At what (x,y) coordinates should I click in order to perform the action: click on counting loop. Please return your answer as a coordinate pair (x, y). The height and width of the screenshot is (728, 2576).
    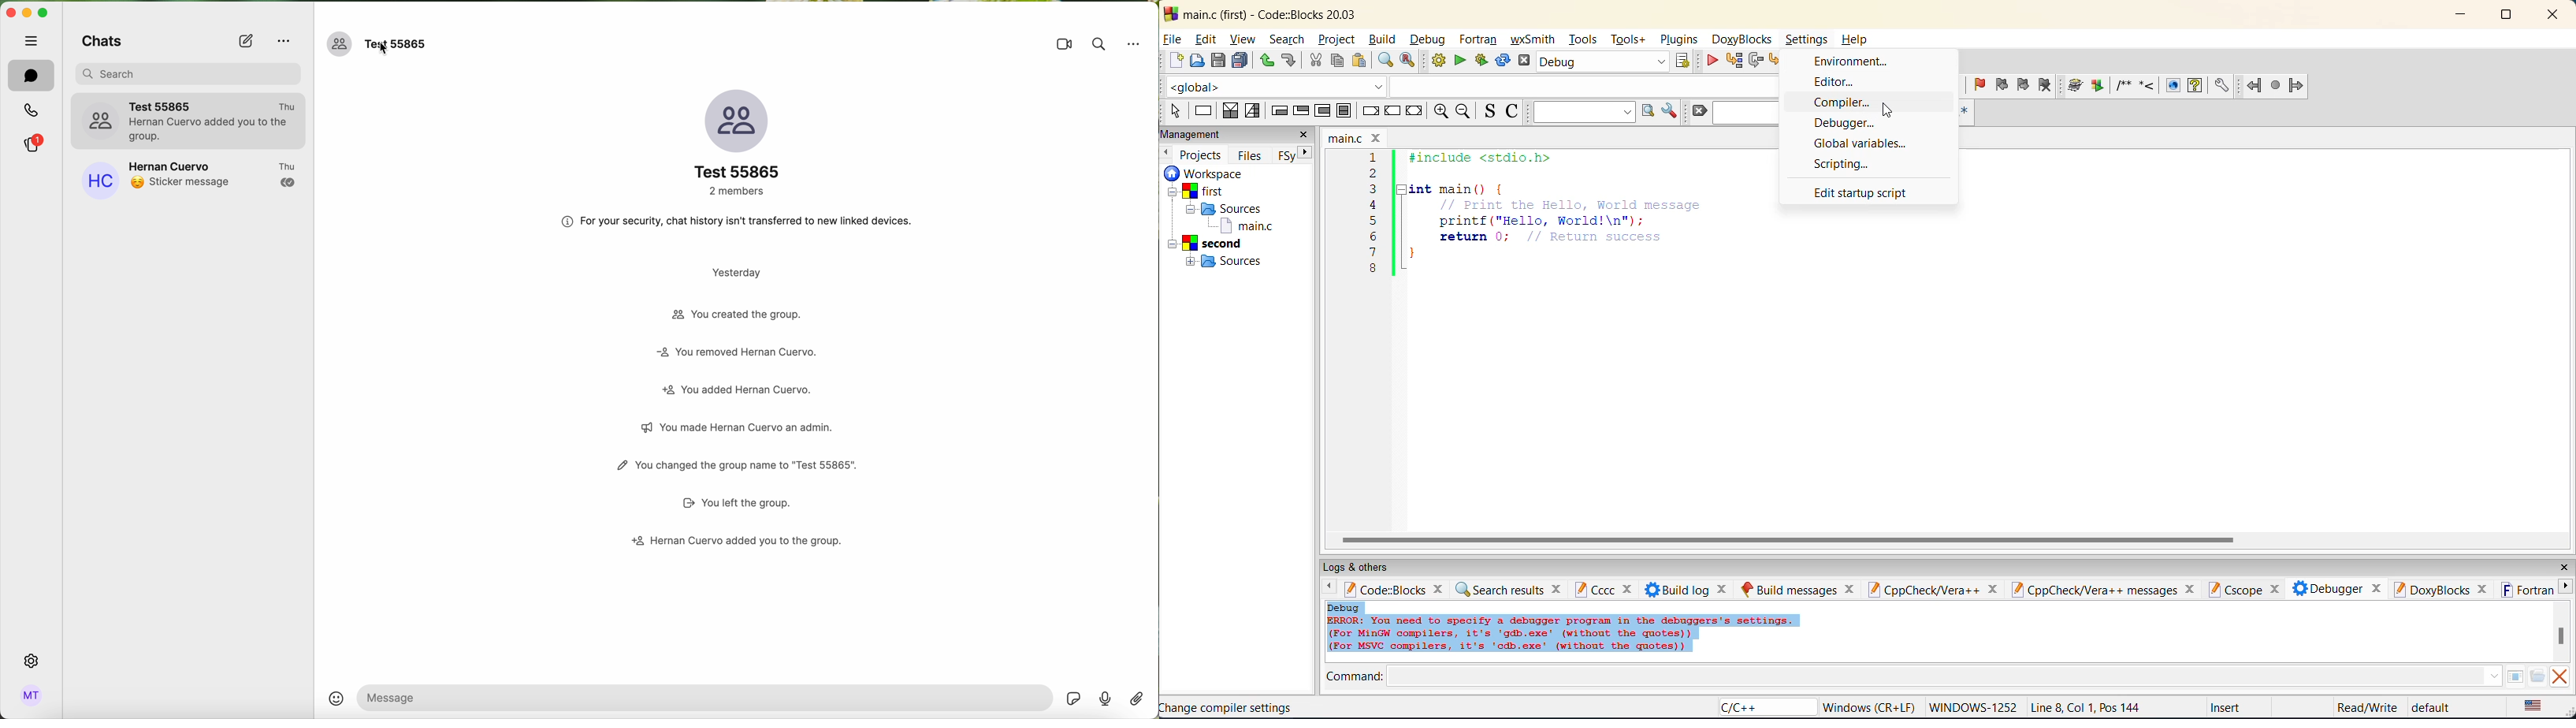
    Looking at the image, I should click on (1324, 113).